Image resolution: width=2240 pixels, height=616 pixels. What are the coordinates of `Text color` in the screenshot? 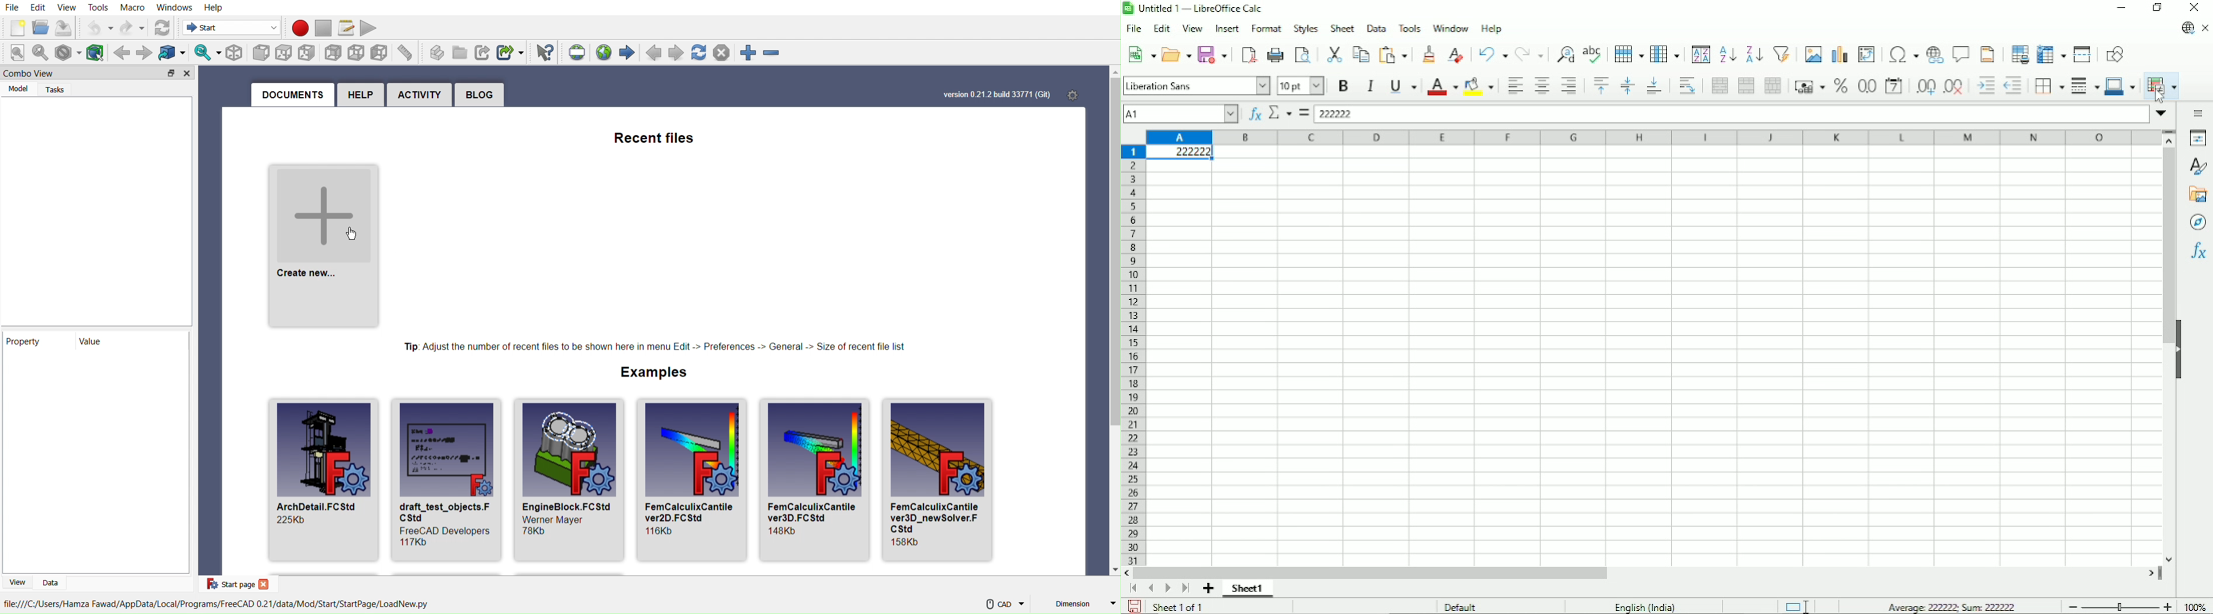 It's located at (1442, 86).